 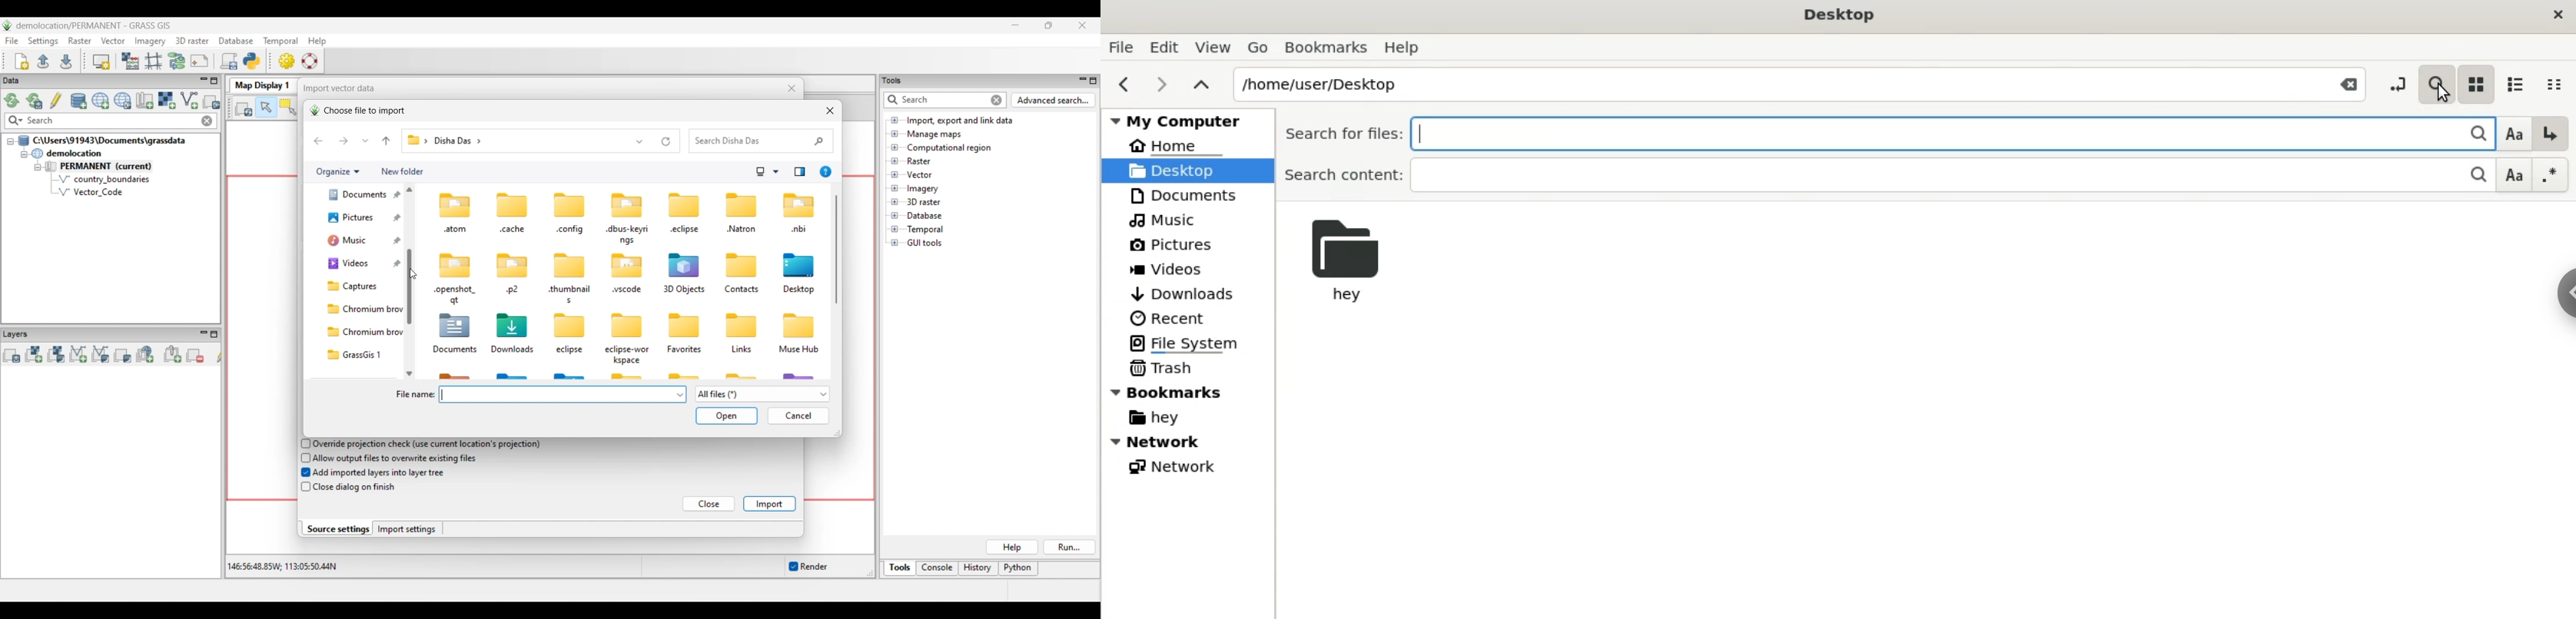 What do you see at coordinates (1857, 134) in the screenshot?
I see `Search for files` at bounding box center [1857, 134].